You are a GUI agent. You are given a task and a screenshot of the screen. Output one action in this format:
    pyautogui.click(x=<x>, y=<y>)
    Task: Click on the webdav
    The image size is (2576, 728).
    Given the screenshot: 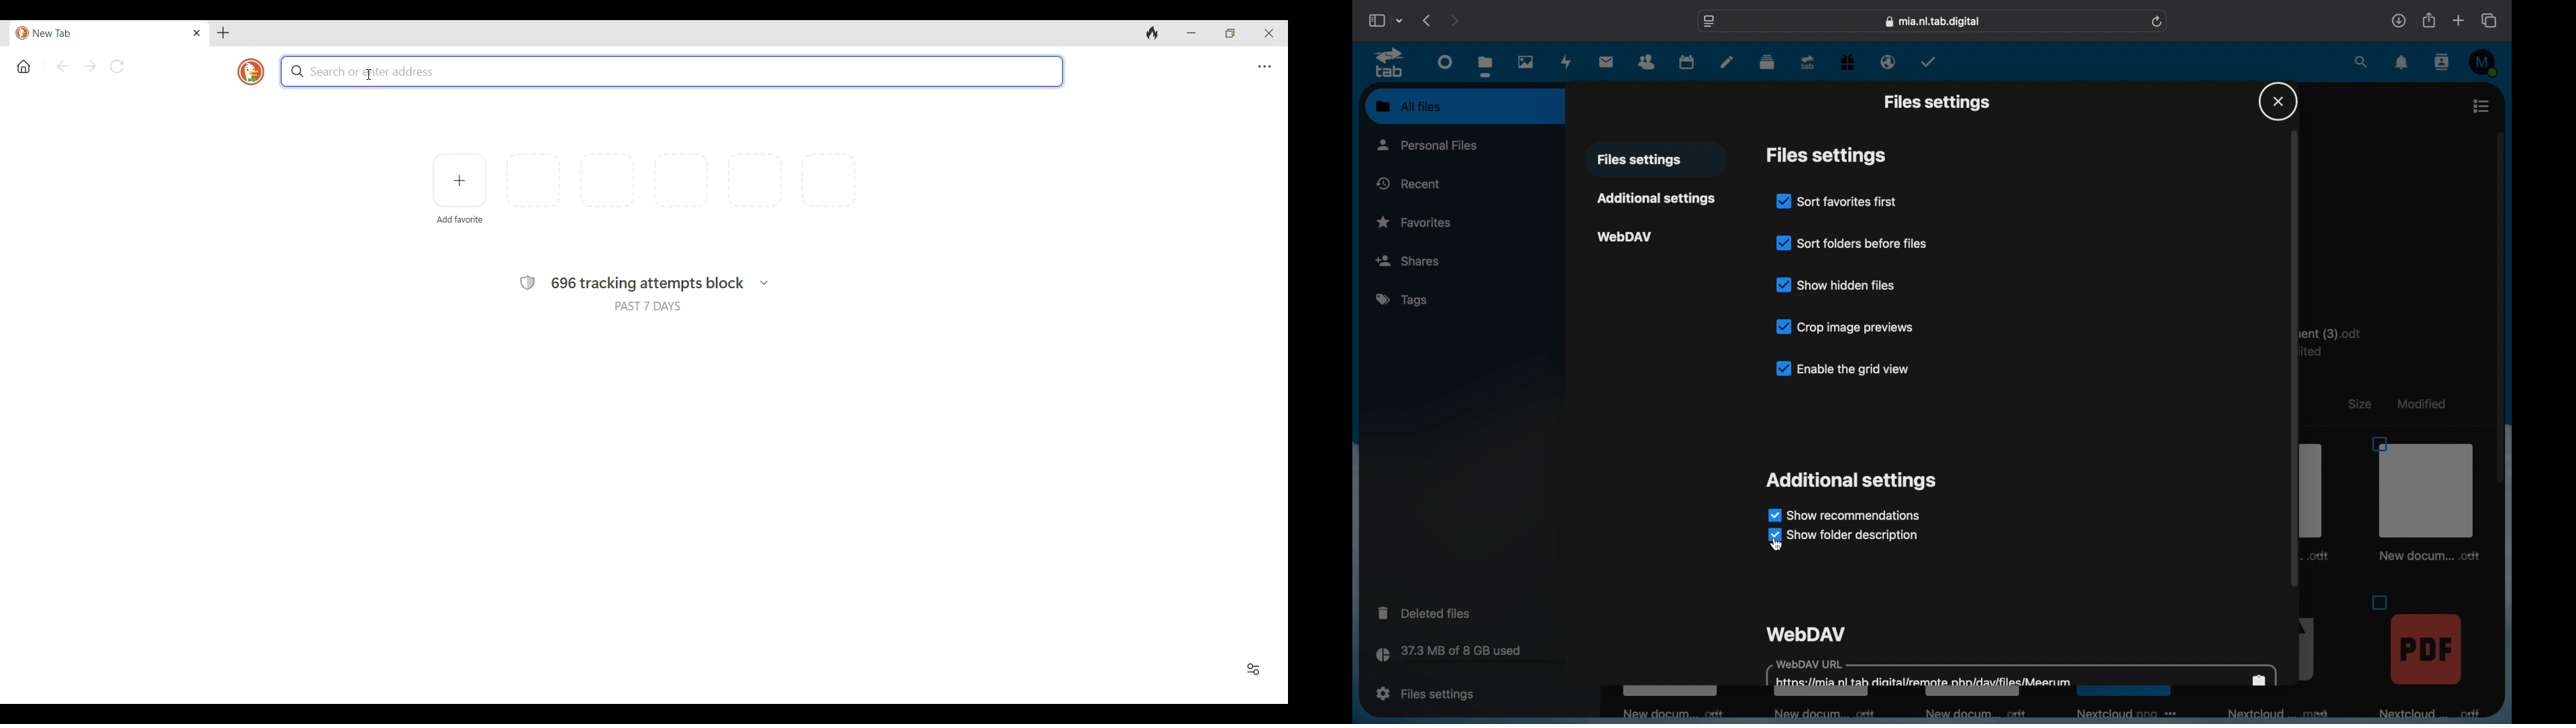 What is the action you would take?
    pyautogui.click(x=1806, y=634)
    